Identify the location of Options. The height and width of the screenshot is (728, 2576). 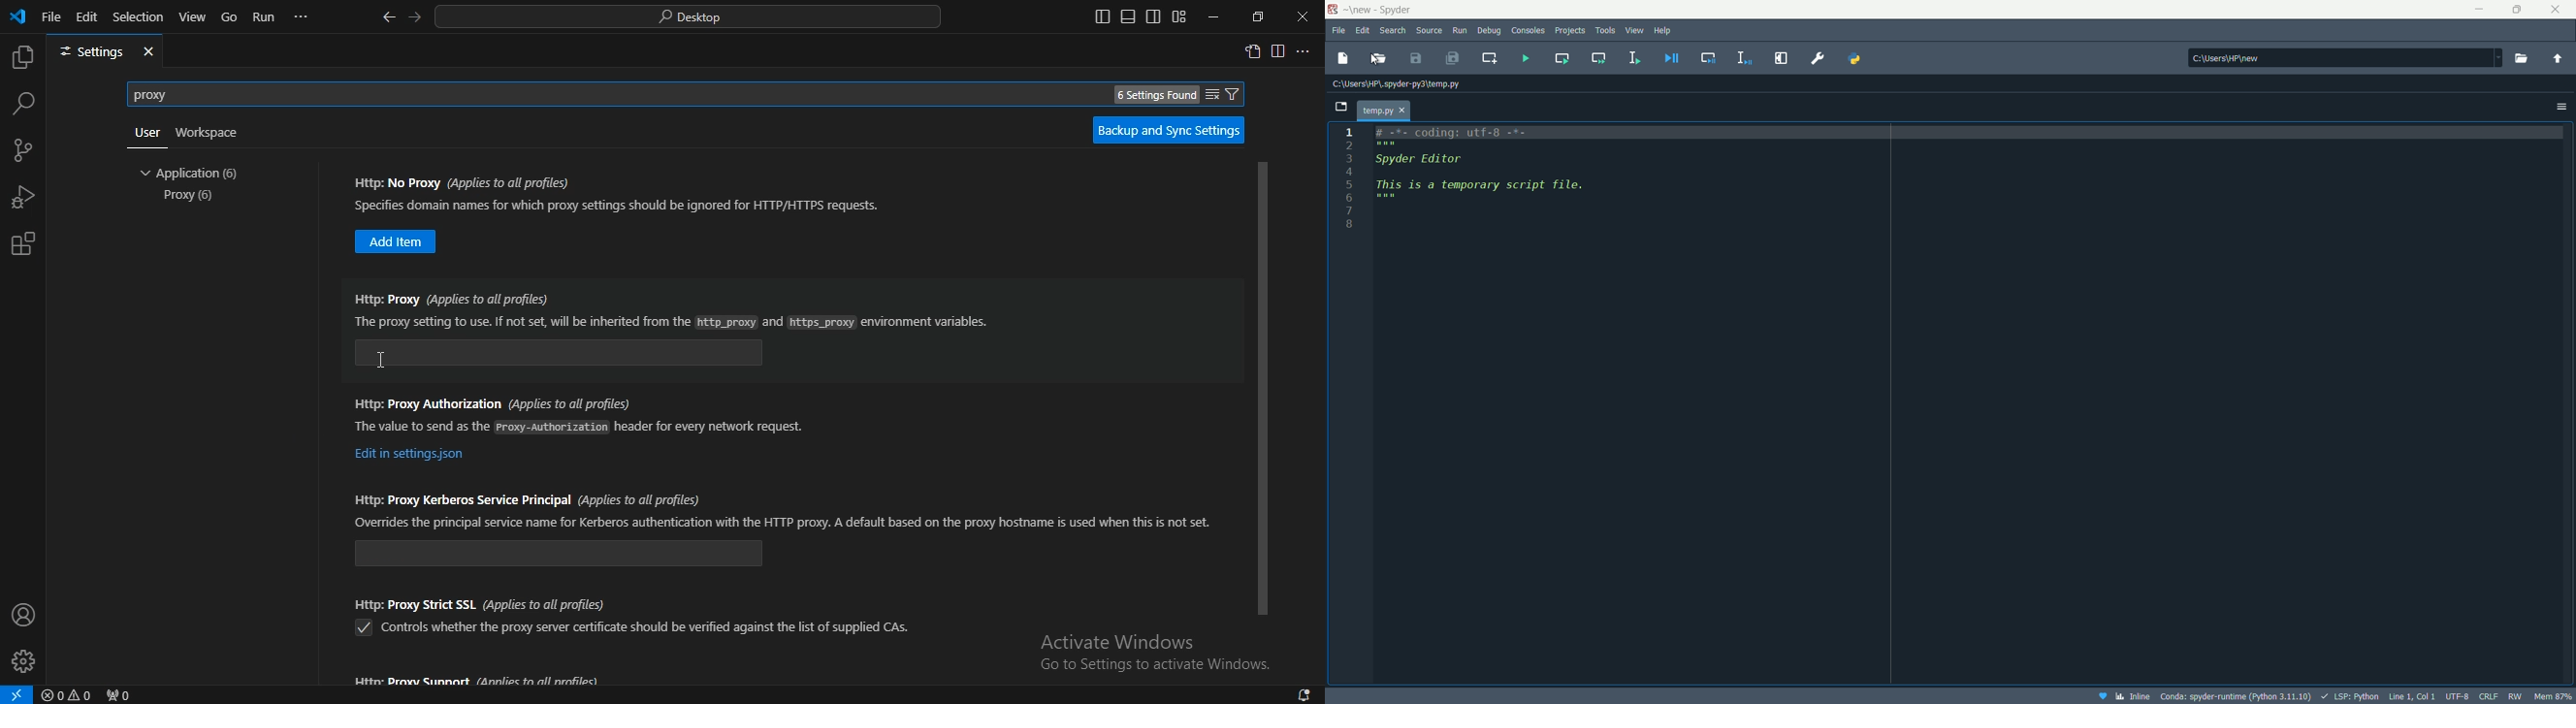
(2561, 106).